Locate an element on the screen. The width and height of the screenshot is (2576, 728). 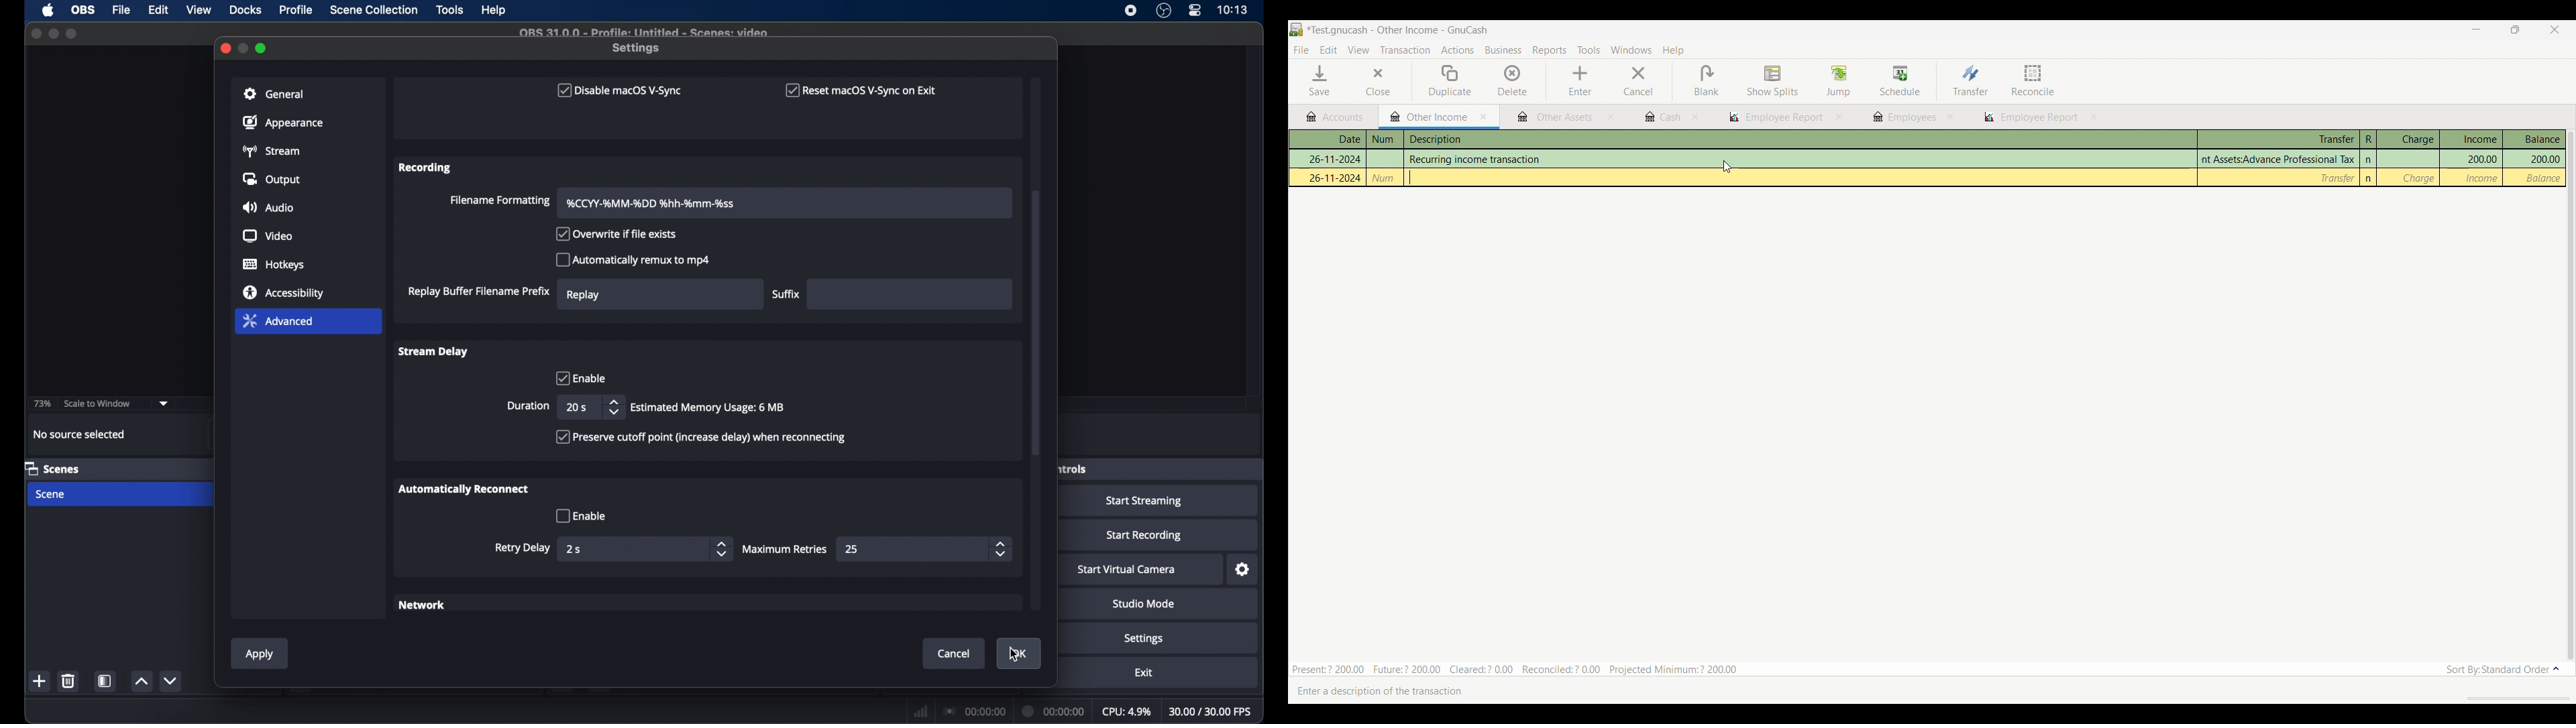
audio is located at coordinates (267, 208).